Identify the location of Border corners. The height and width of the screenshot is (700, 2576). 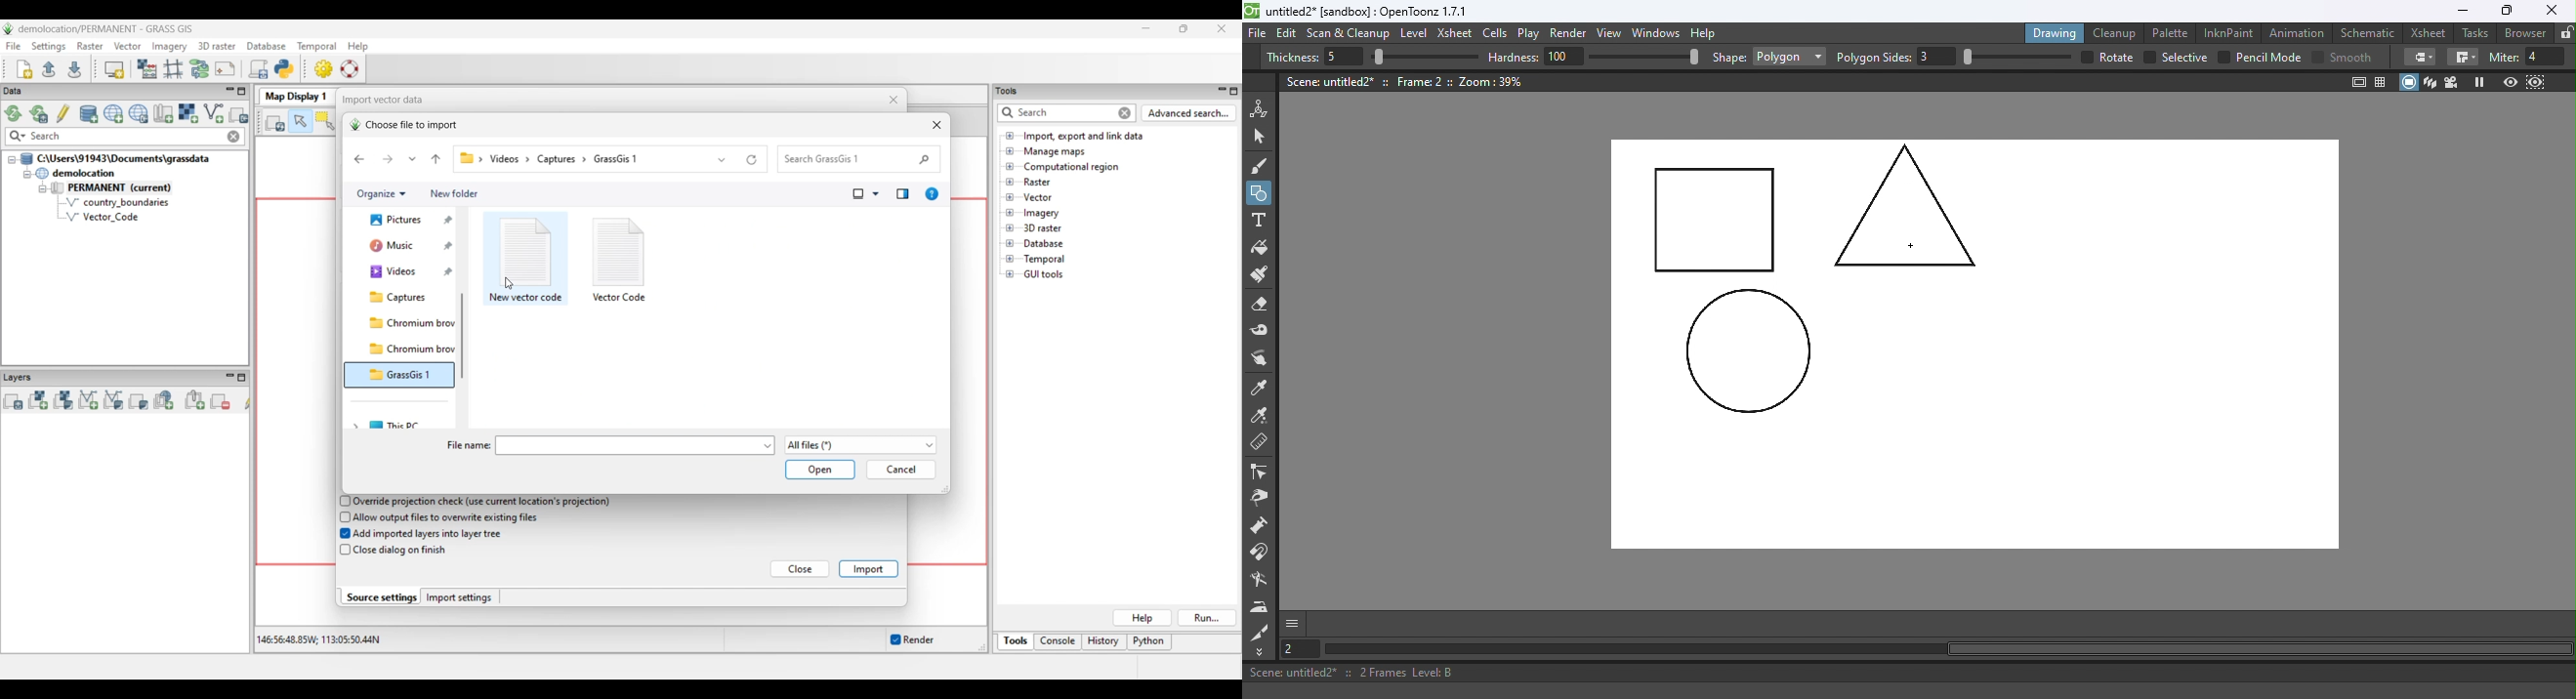
(2463, 58).